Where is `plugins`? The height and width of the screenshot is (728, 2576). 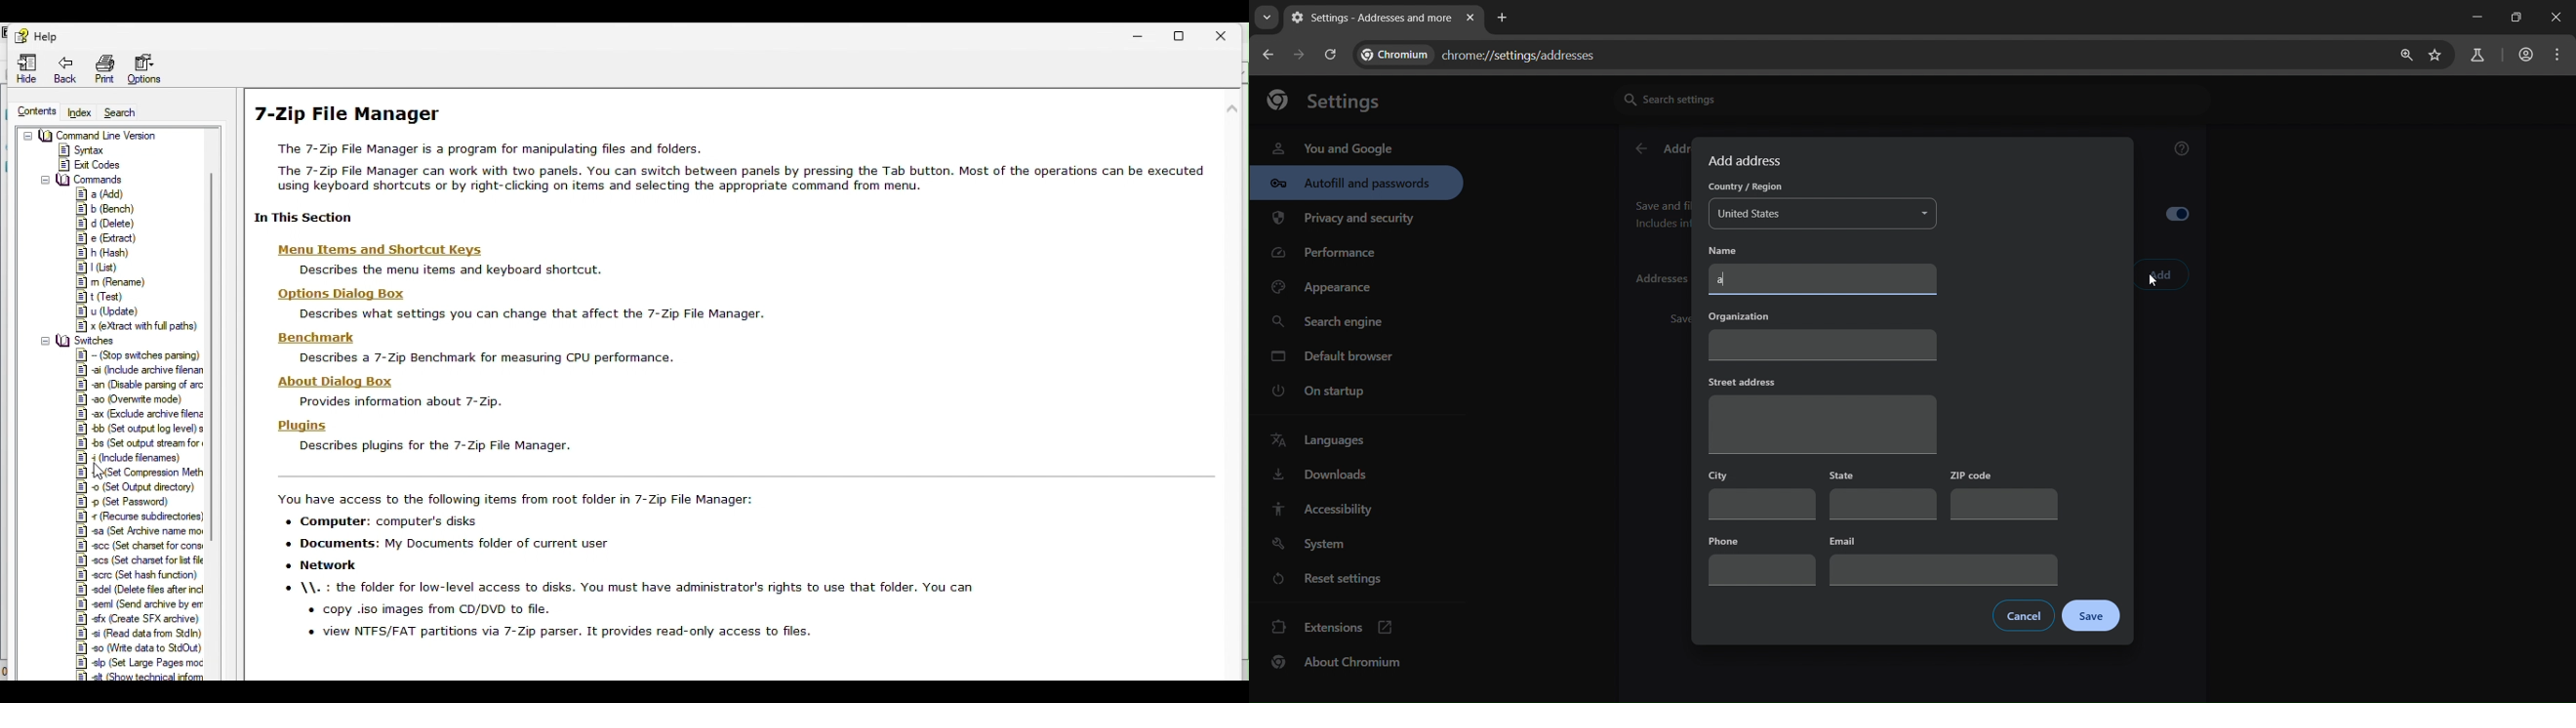 plugins is located at coordinates (303, 425).